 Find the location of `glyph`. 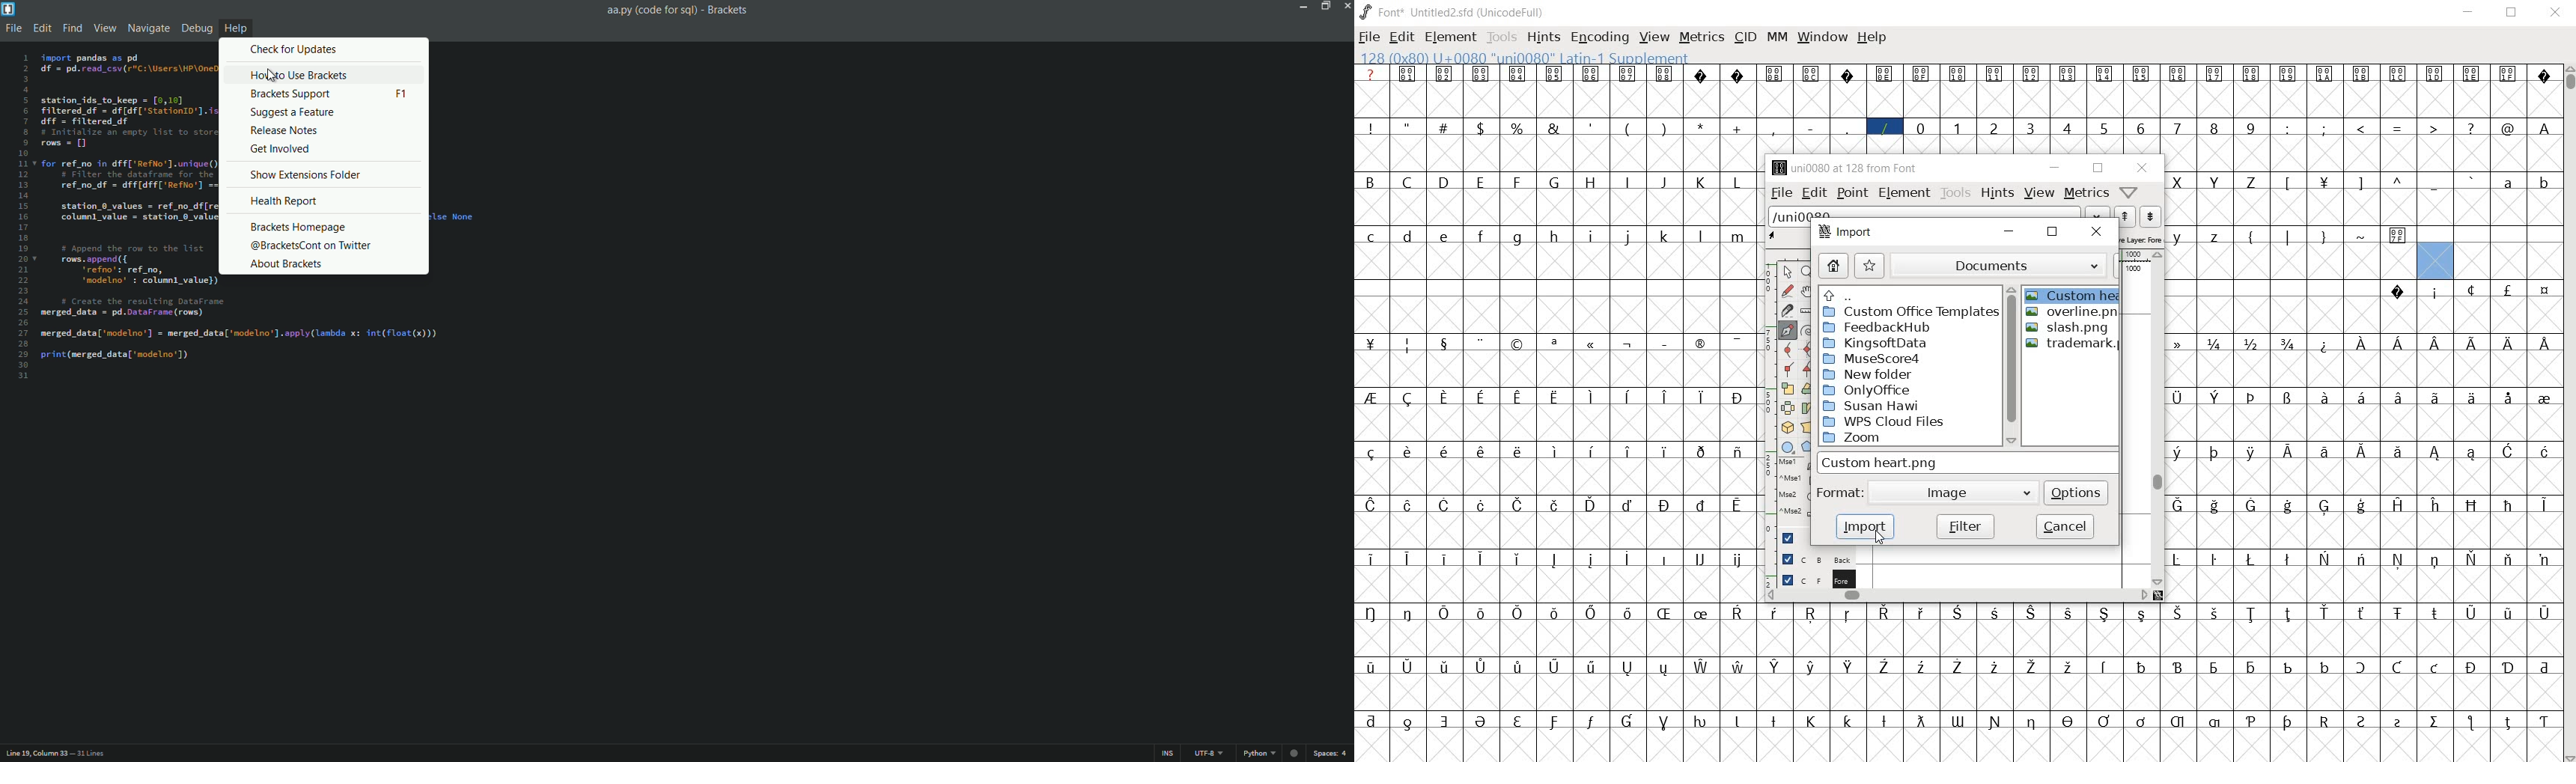

glyph is located at coordinates (2103, 73).